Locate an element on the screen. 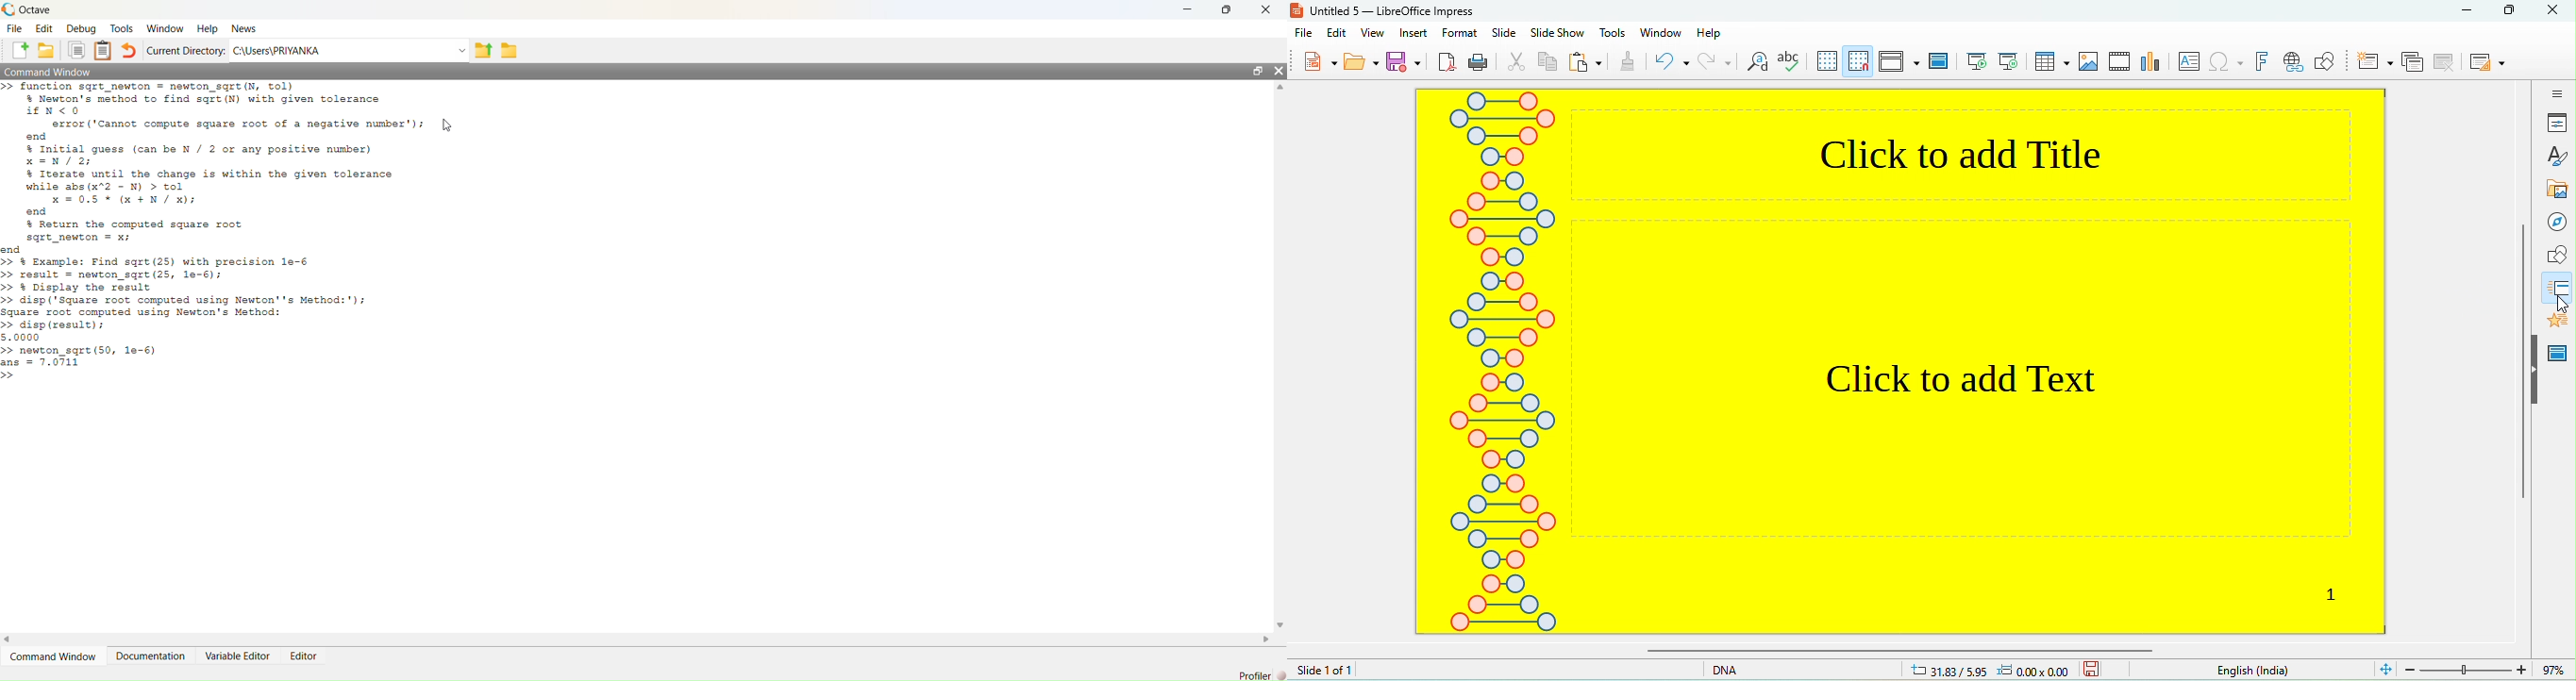 The width and height of the screenshot is (2576, 700). text language is located at coordinates (2249, 670).